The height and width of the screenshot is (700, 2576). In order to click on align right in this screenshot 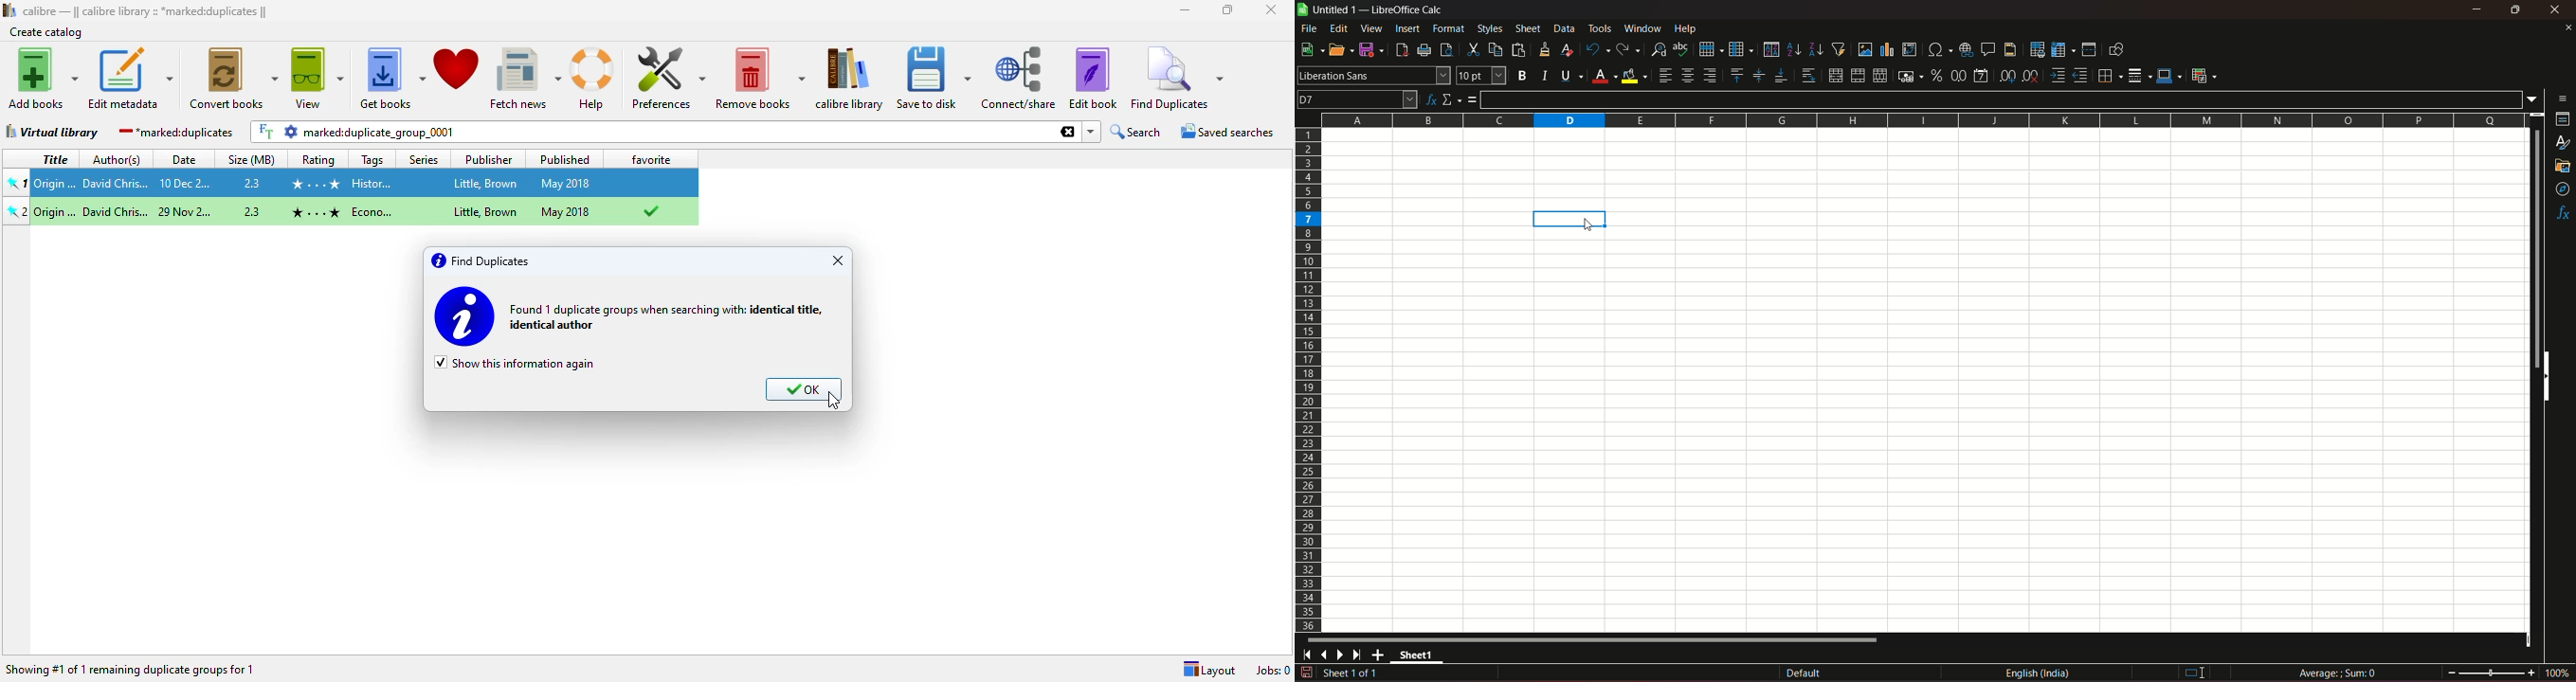, I will do `click(1712, 75)`.